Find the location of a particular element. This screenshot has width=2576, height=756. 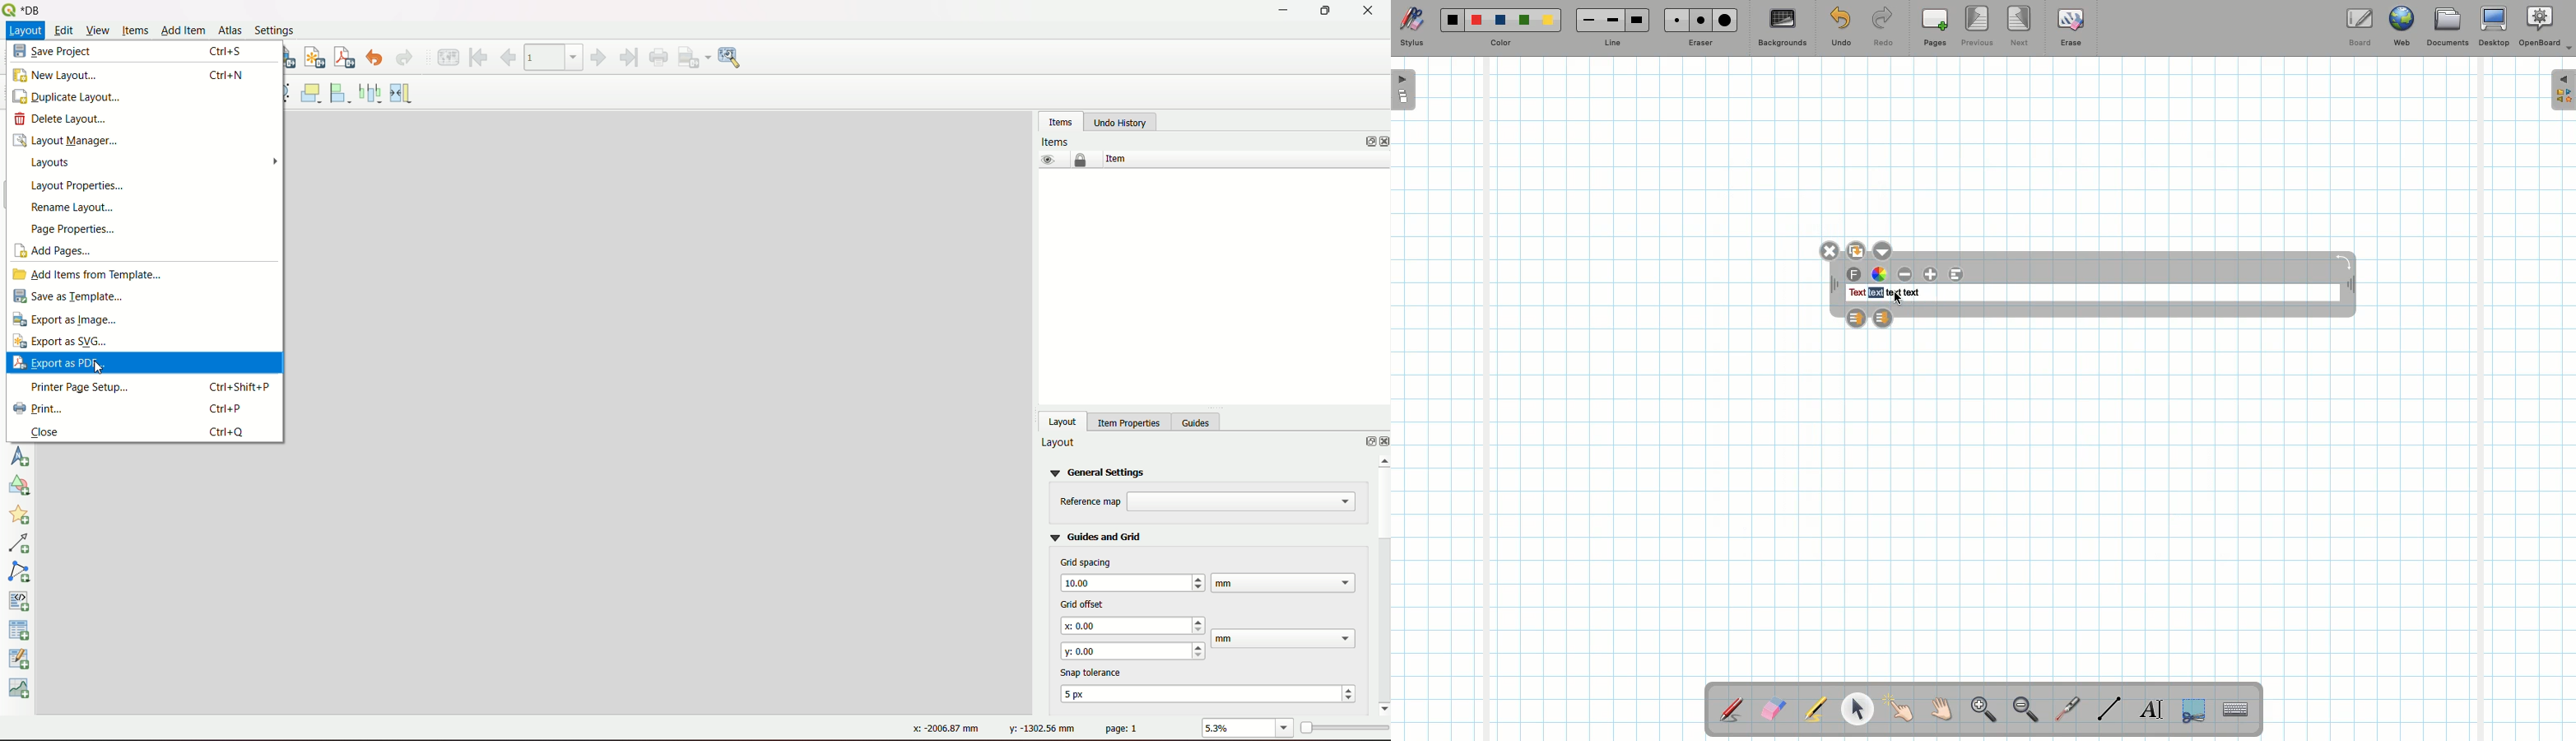

text is located at coordinates (1894, 293).